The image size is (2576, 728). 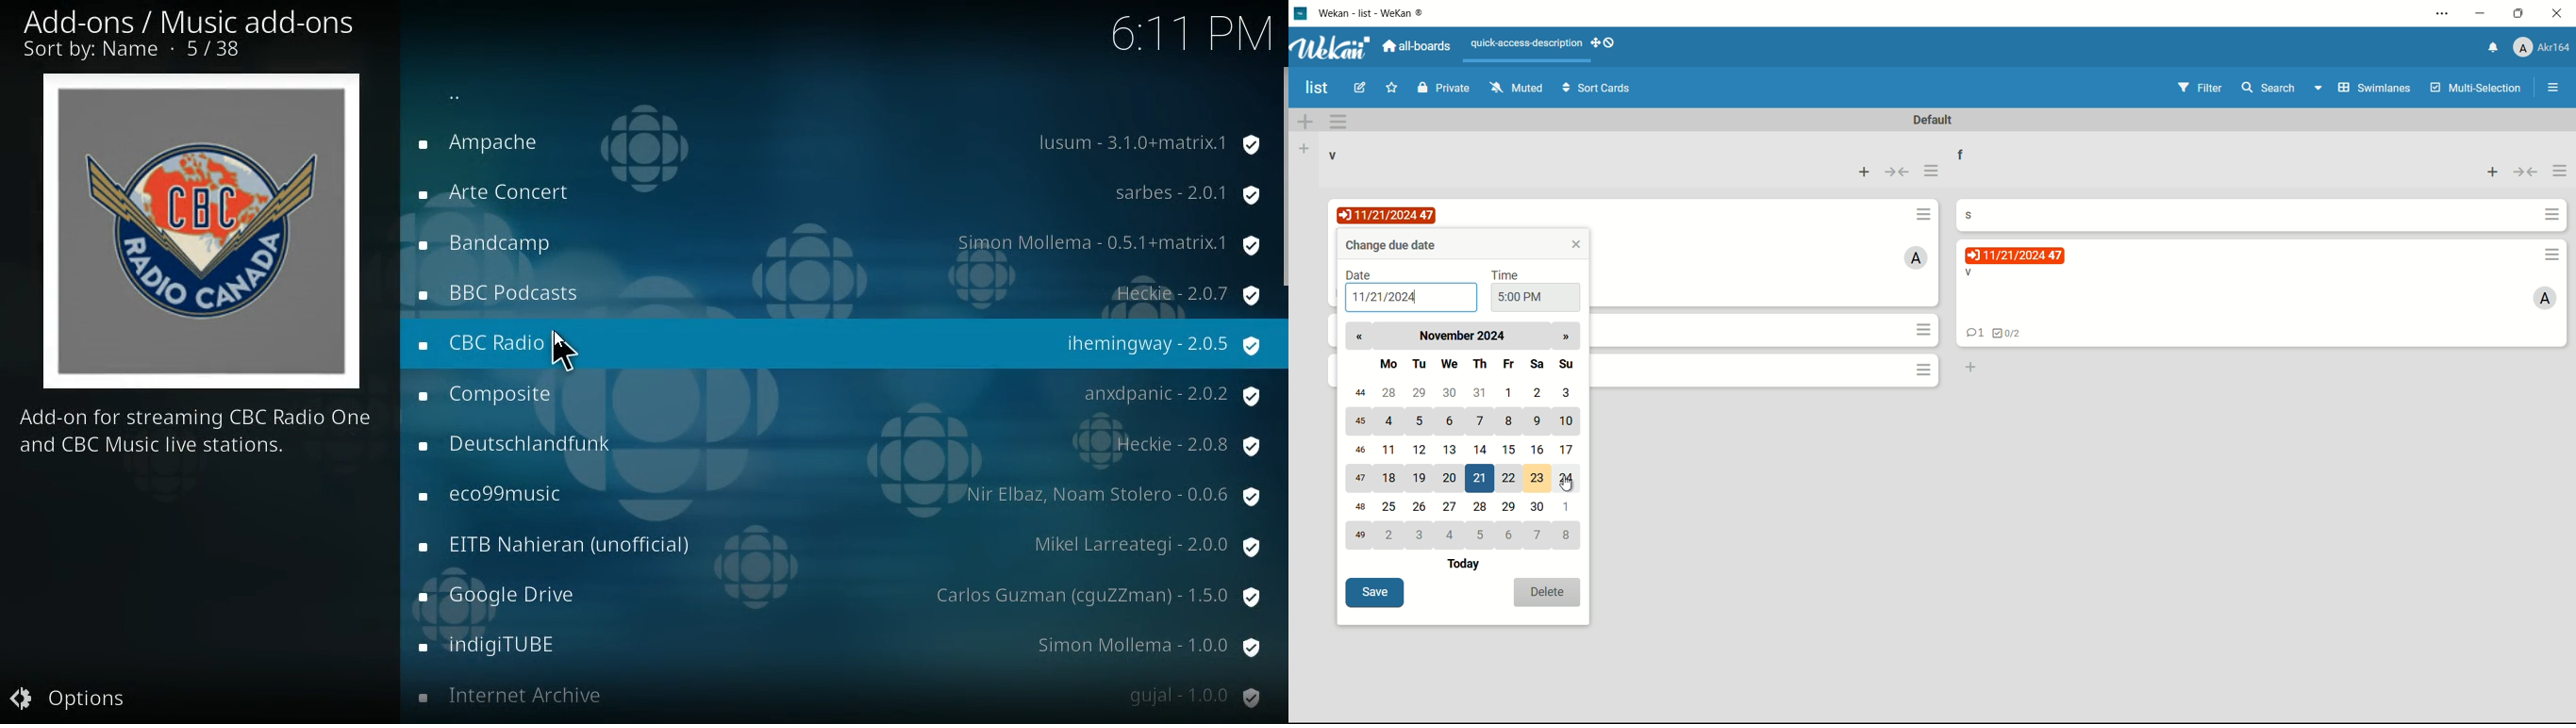 What do you see at coordinates (2491, 174) in the screenshot?
I see `add card to top of list` at bounding box center [2491, 174].